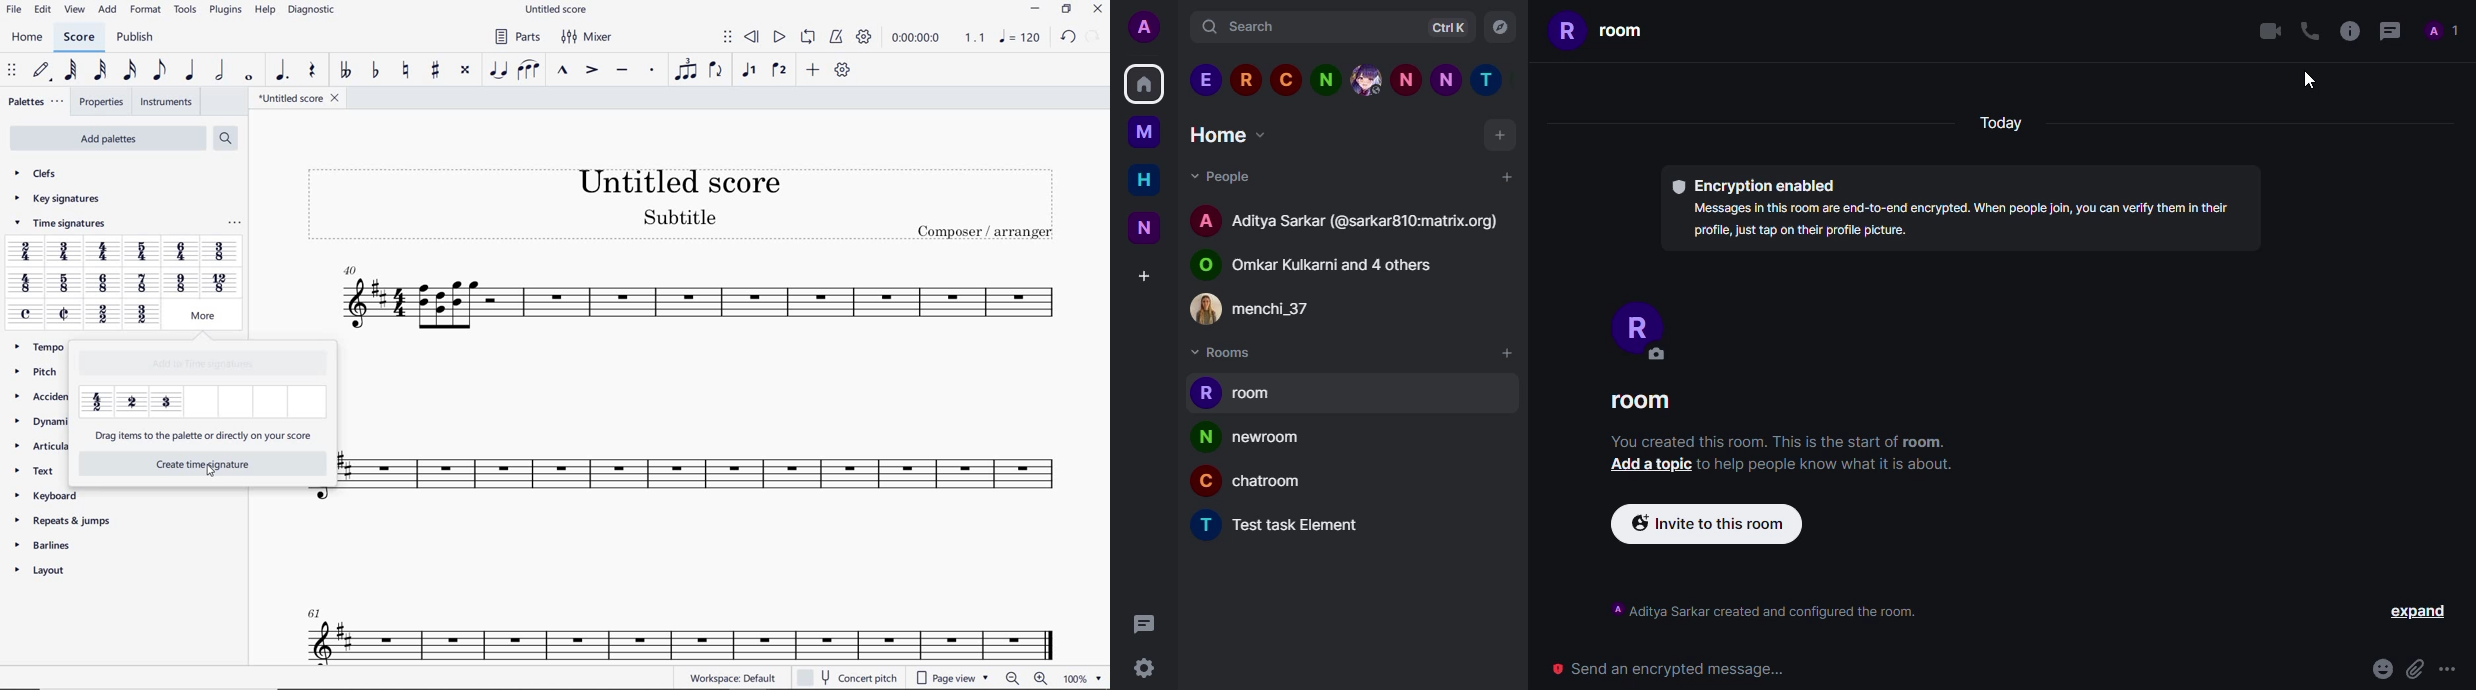  Describe the element at coordinates (557, 11) in the screenshot. I see `FILE NAME` at that location.